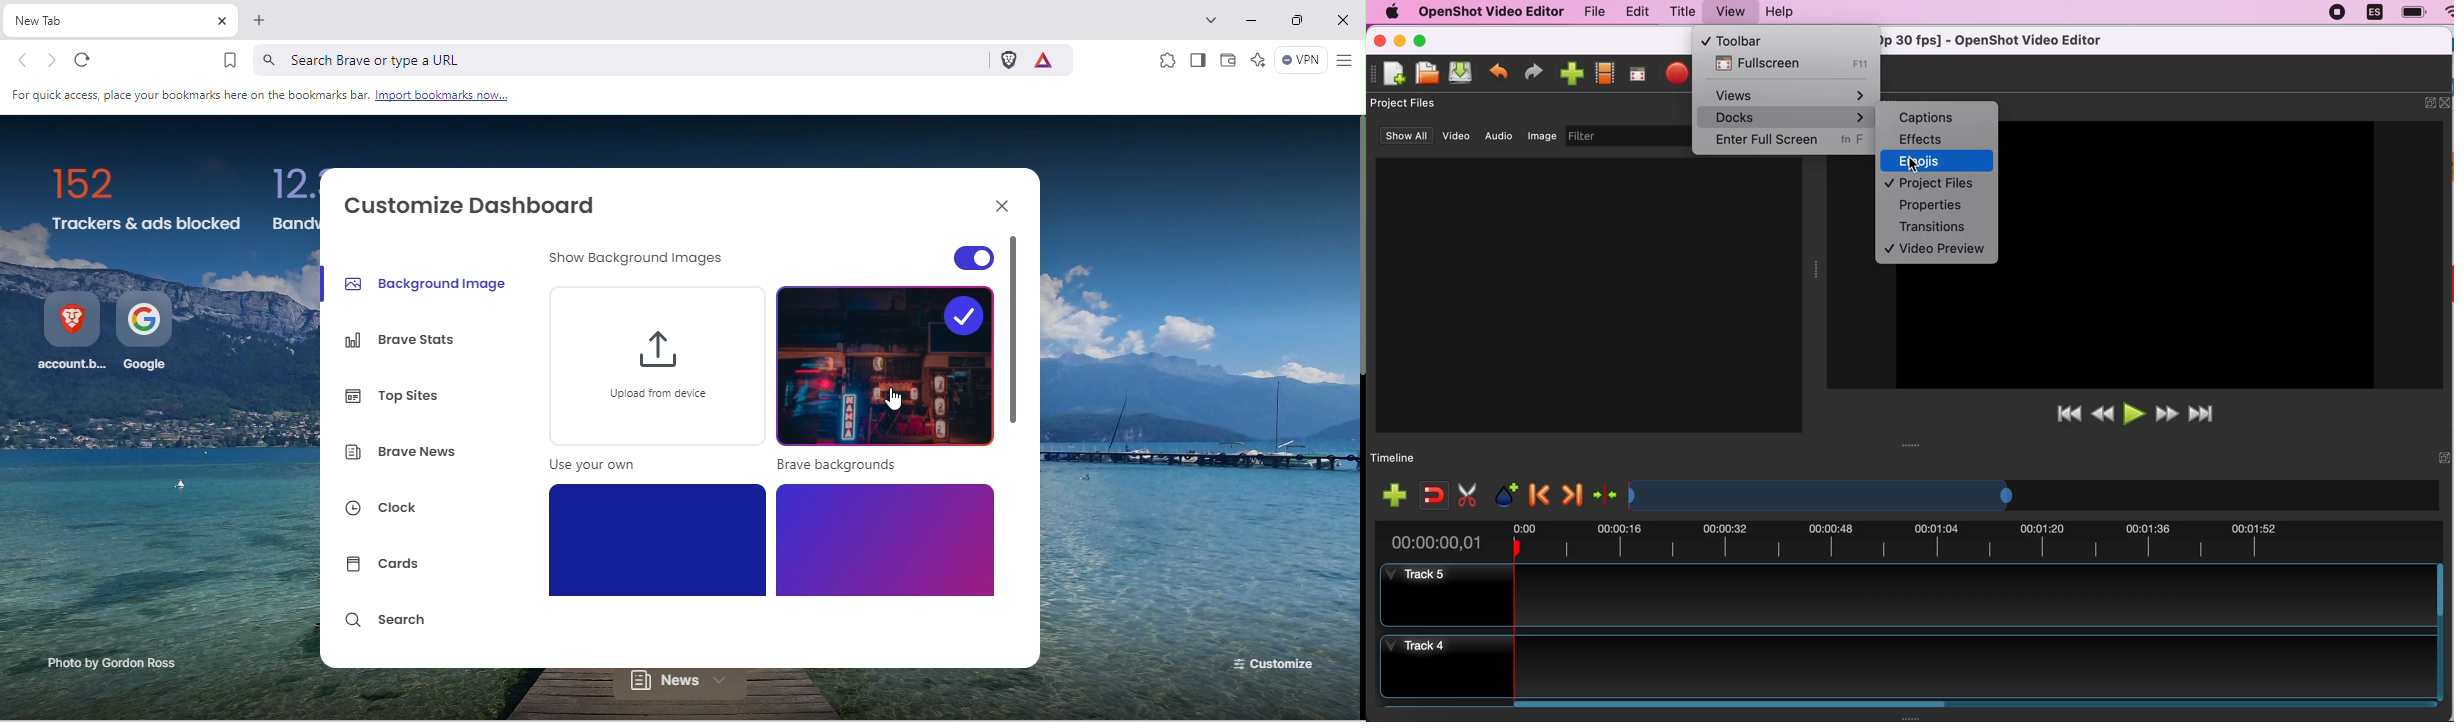 The height and width of the screenshot is (728, 2464). What do you see at coordinates (1457, 134) in the screenshot?
I see `video` at bounding box center [1457, 134].